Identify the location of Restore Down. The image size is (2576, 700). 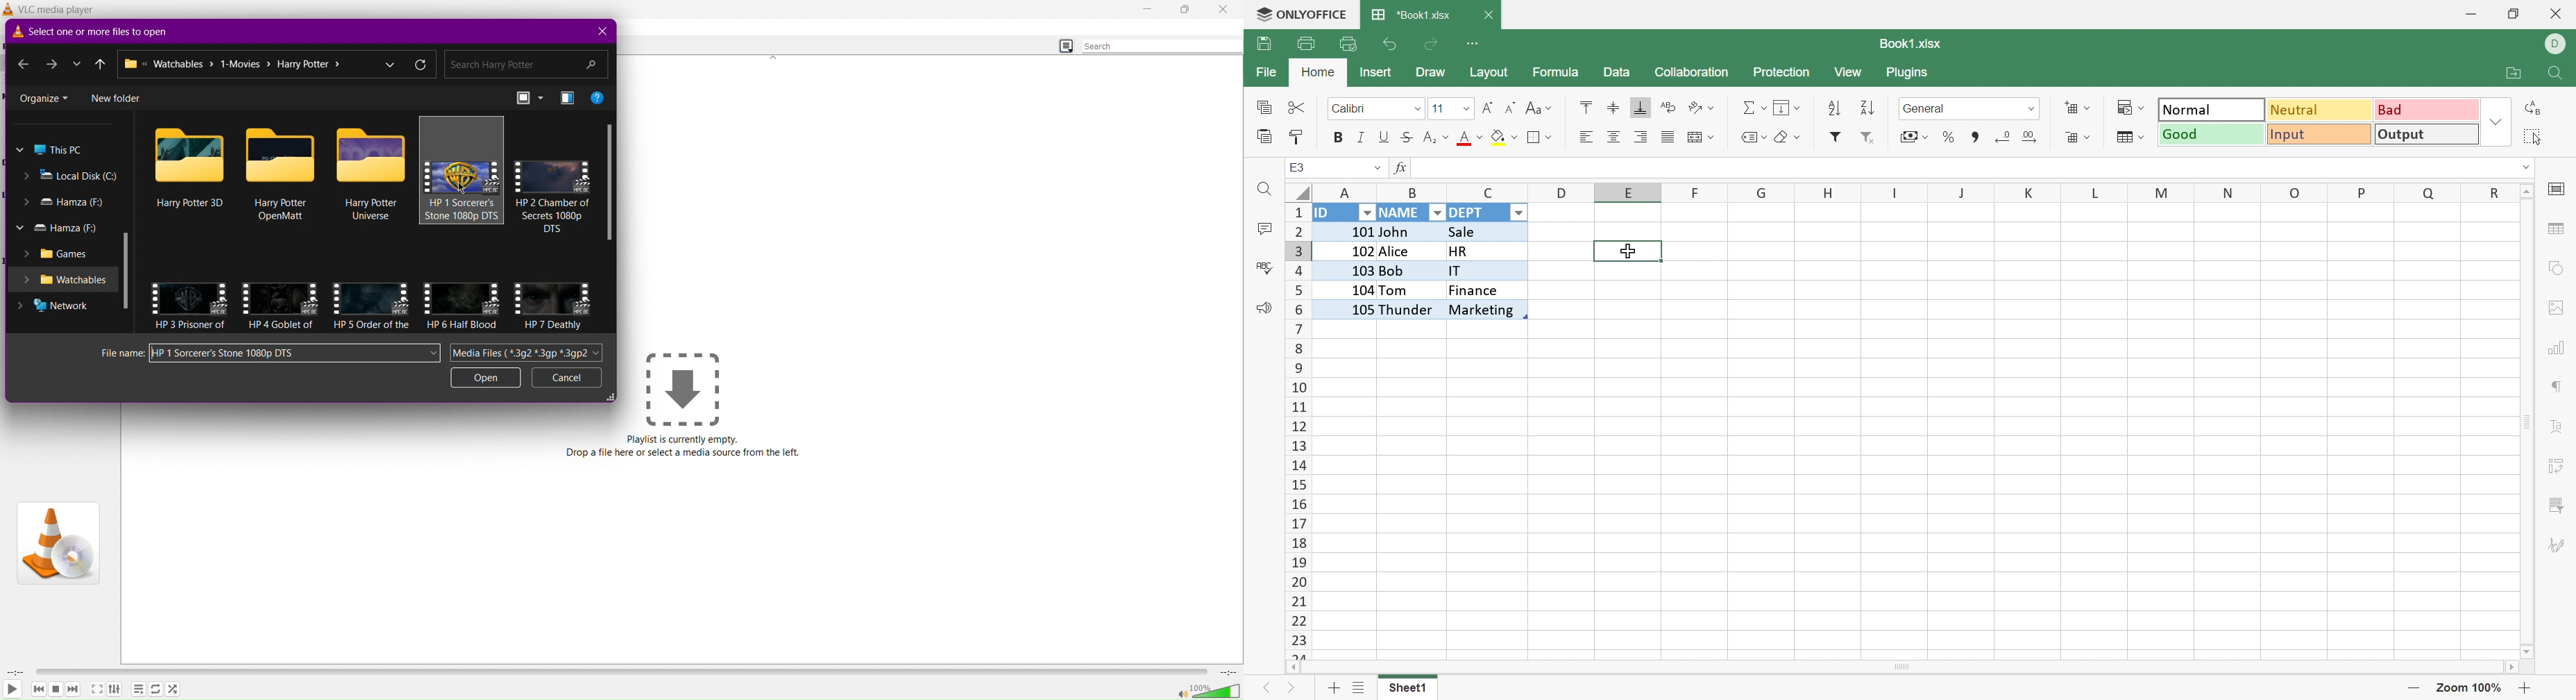
(2512, 15).